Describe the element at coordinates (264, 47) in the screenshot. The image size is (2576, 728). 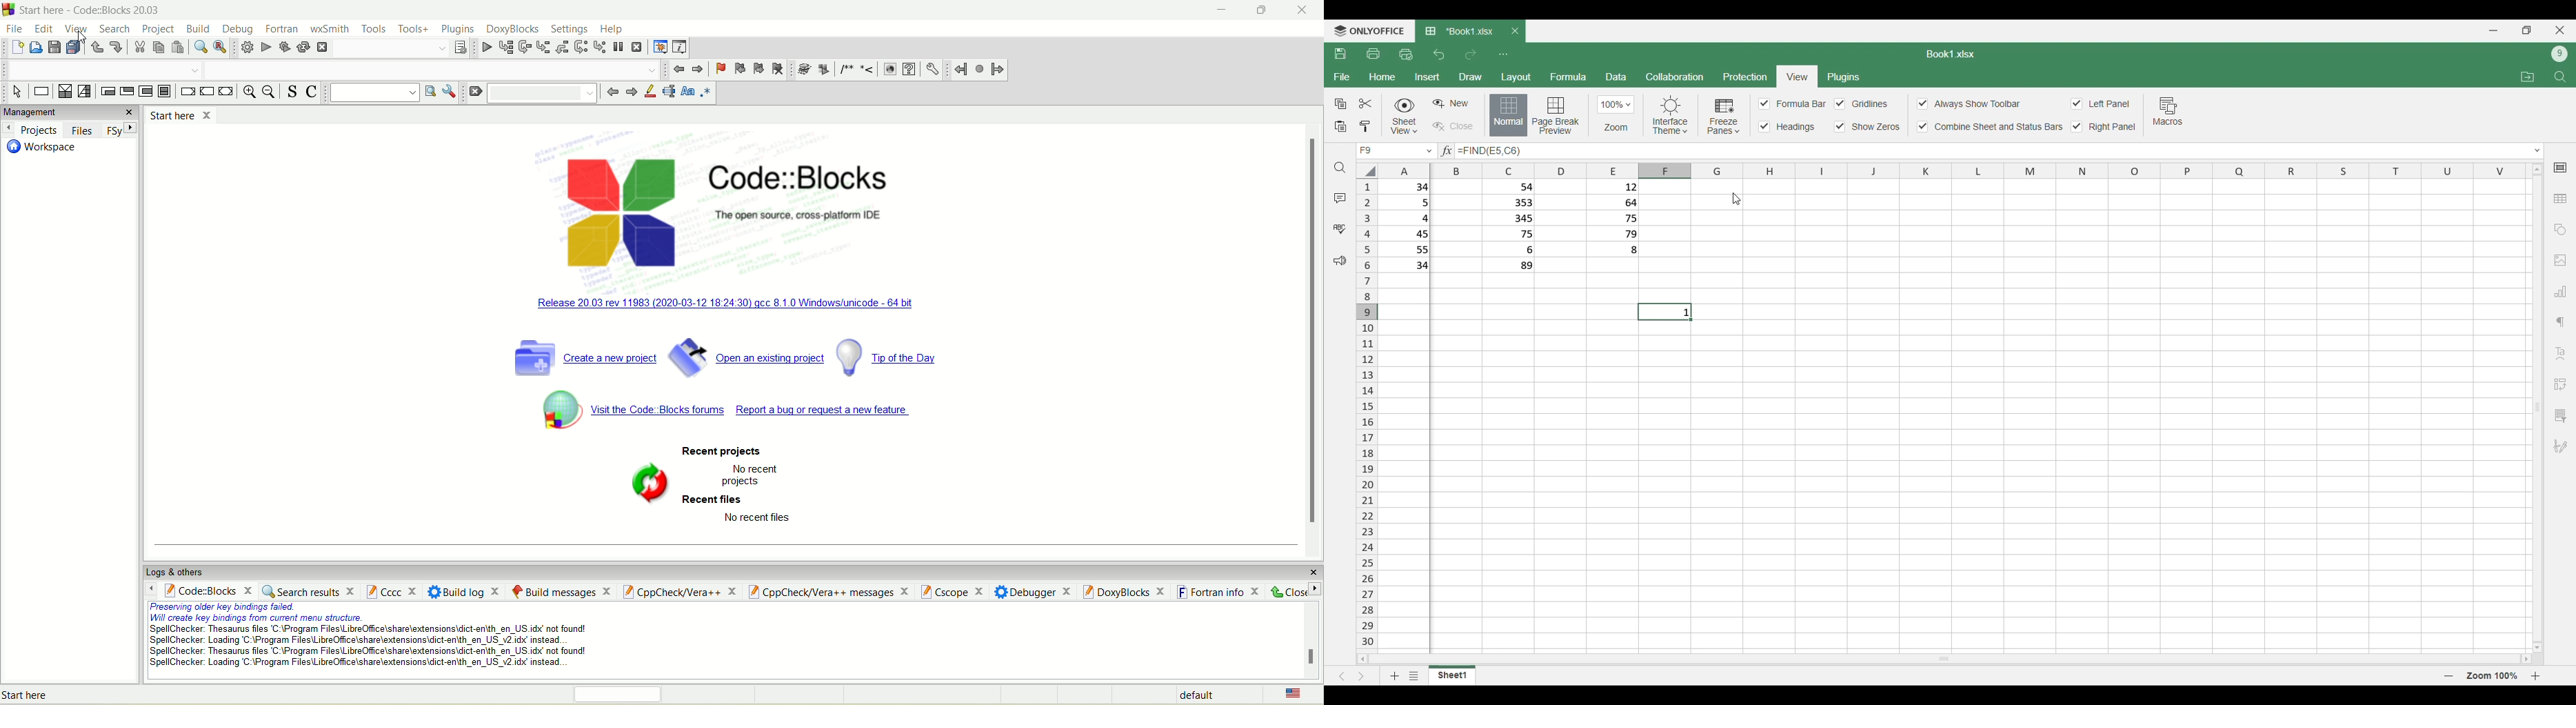
I see `run` at that location.